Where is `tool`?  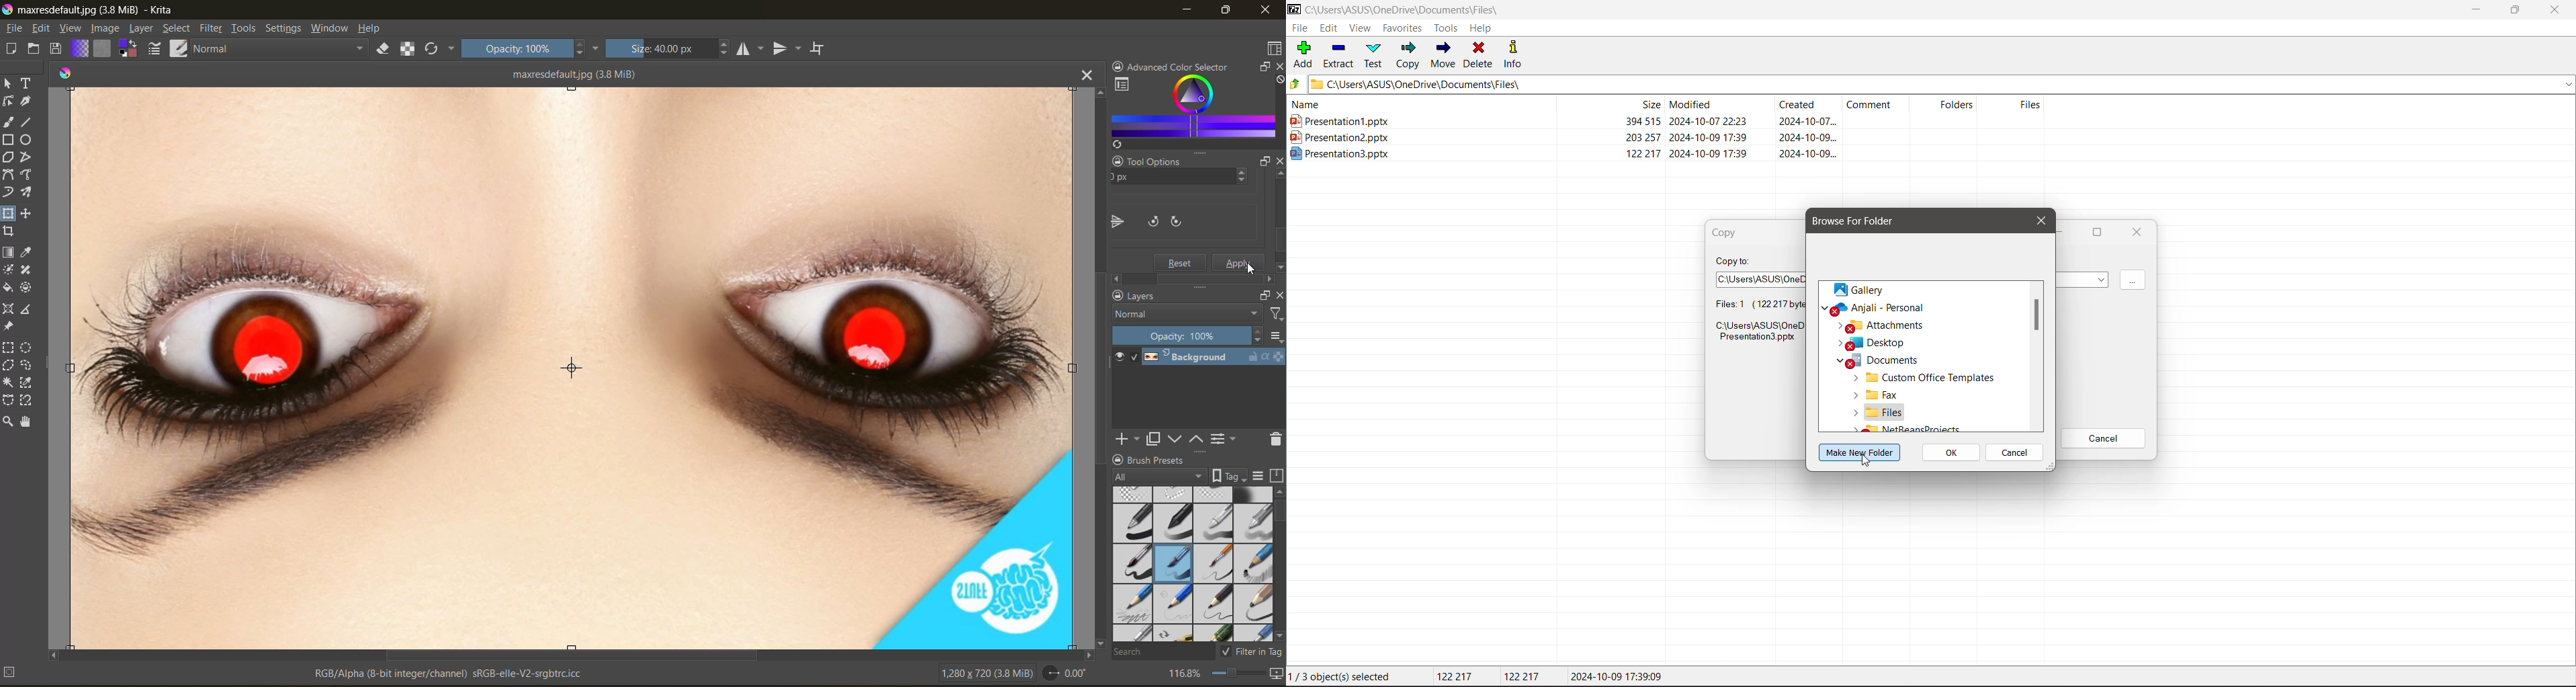 tool is located at coordinates (30, 173).